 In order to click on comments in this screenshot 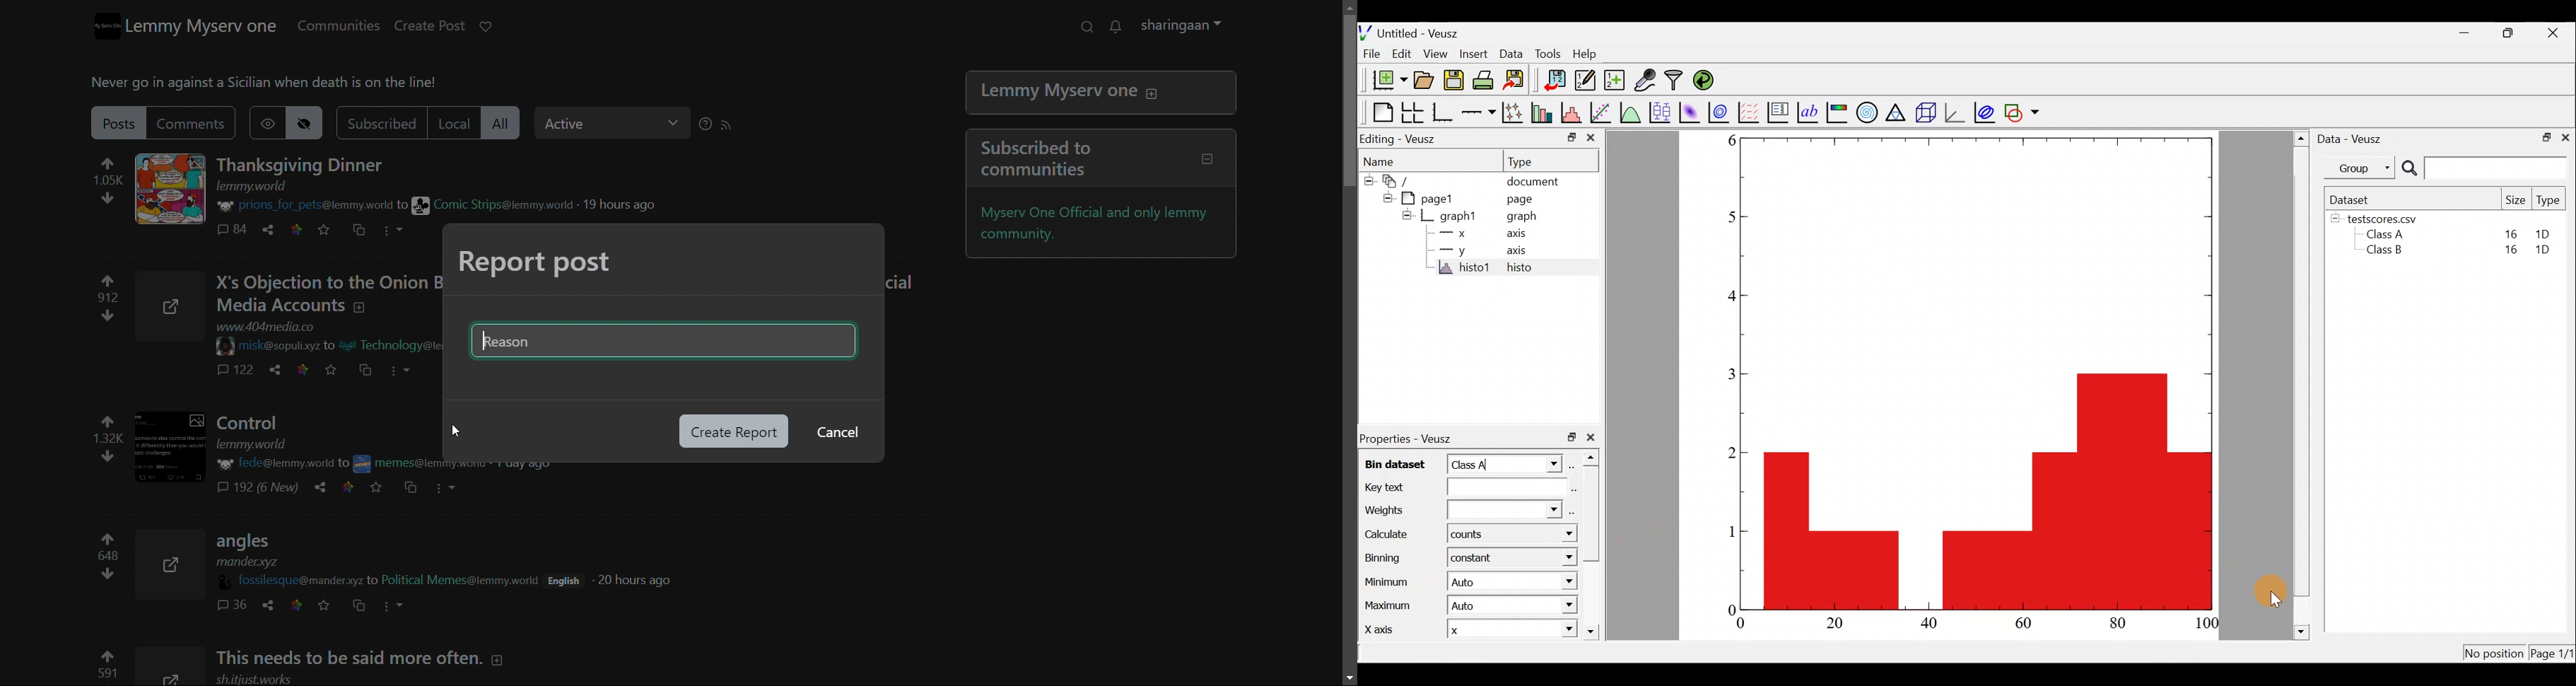, I will do `click(235, 372)`.